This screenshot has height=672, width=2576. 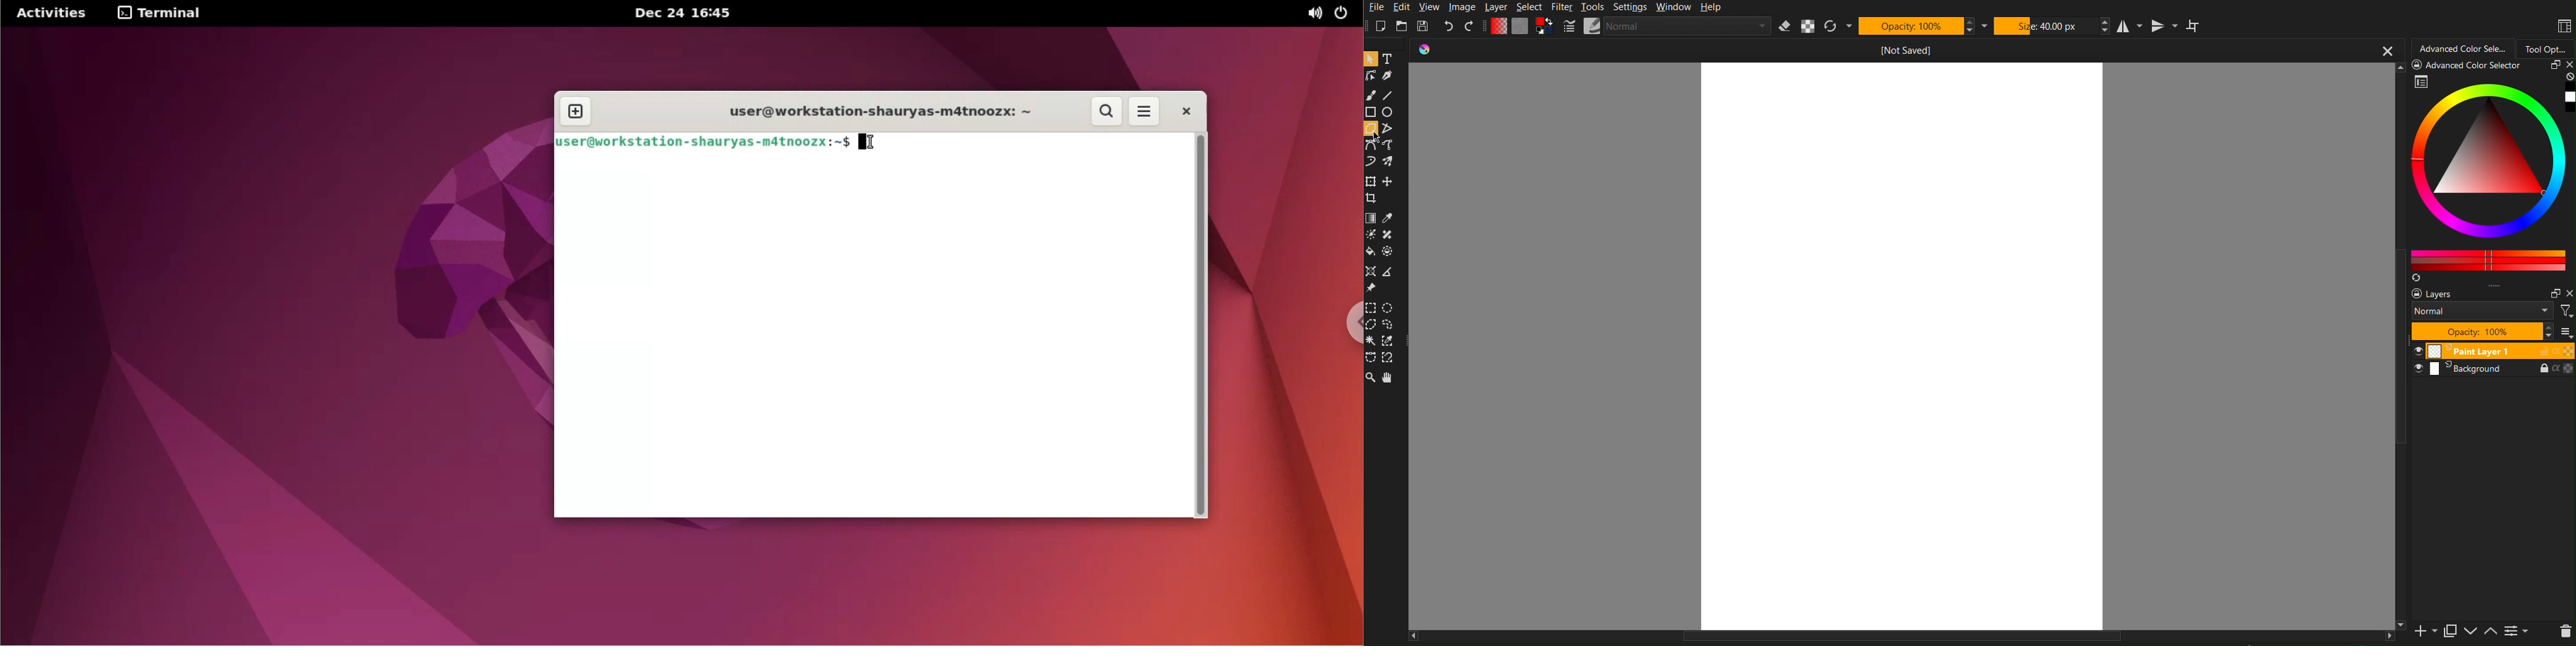 I want to click on Horizontal Mirror, so click(x=2129, y=26).